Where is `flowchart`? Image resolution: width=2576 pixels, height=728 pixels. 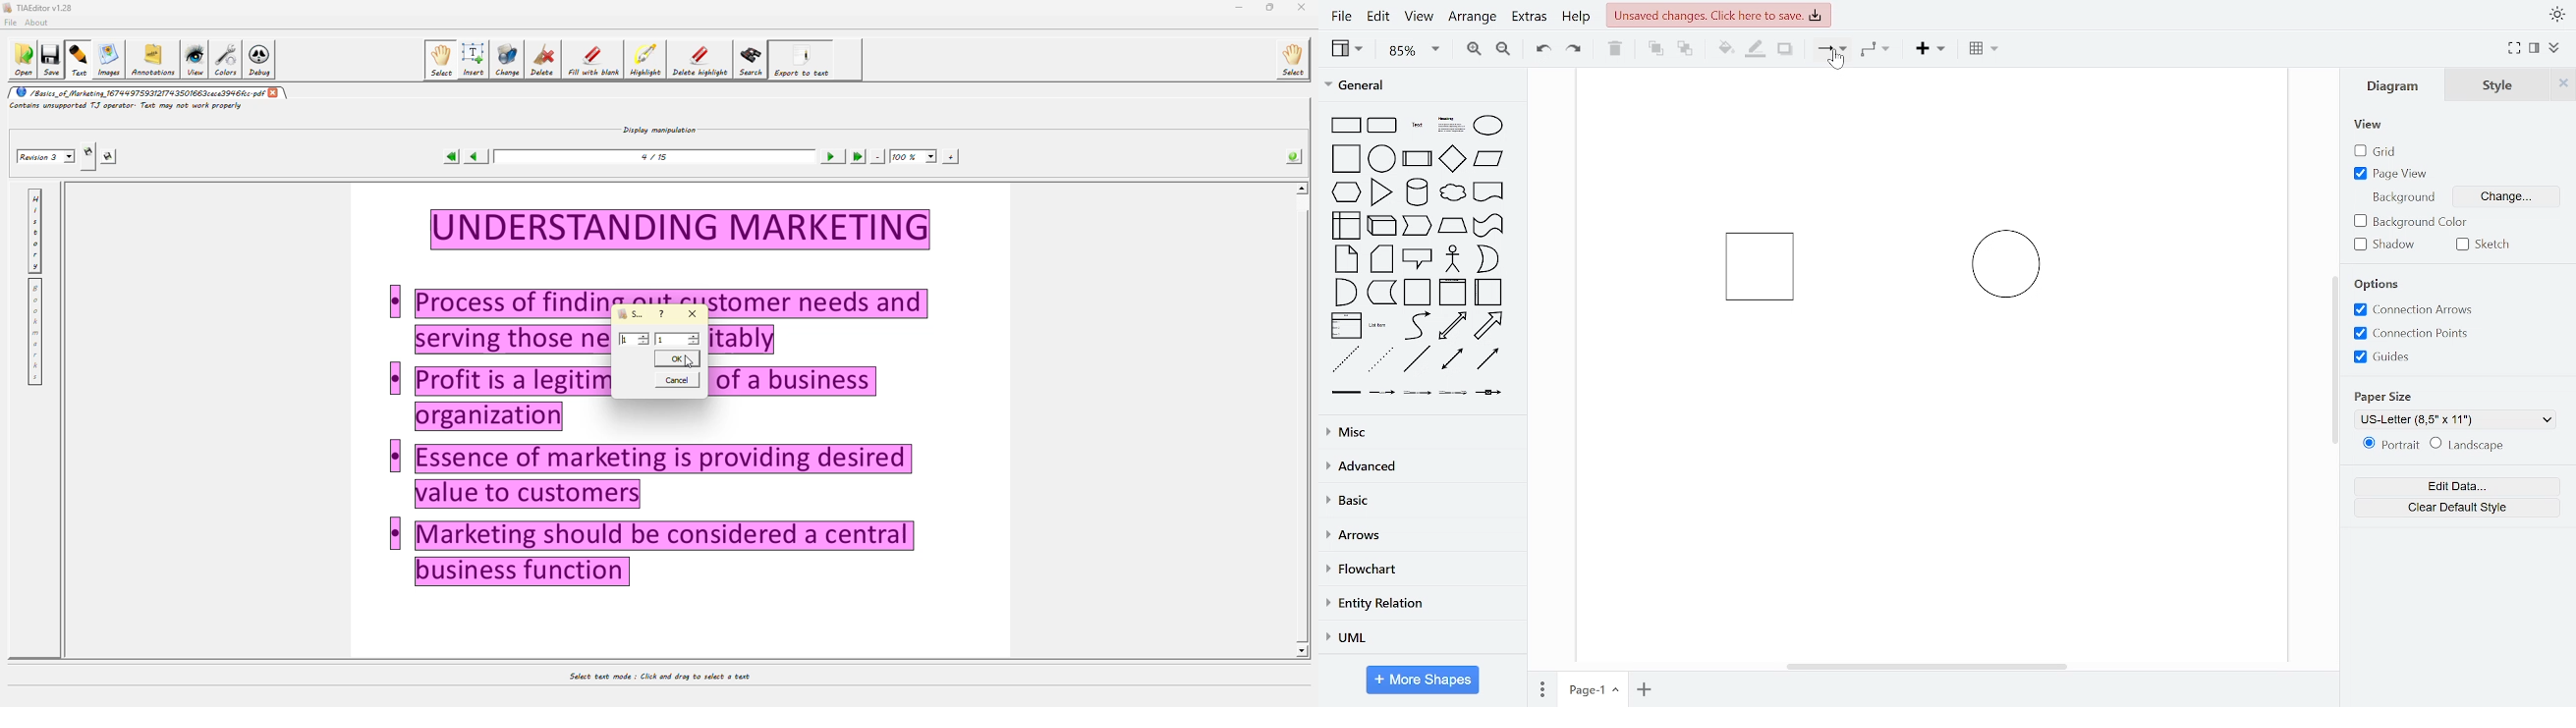
flowchart is located at coordinates (1419, 571).